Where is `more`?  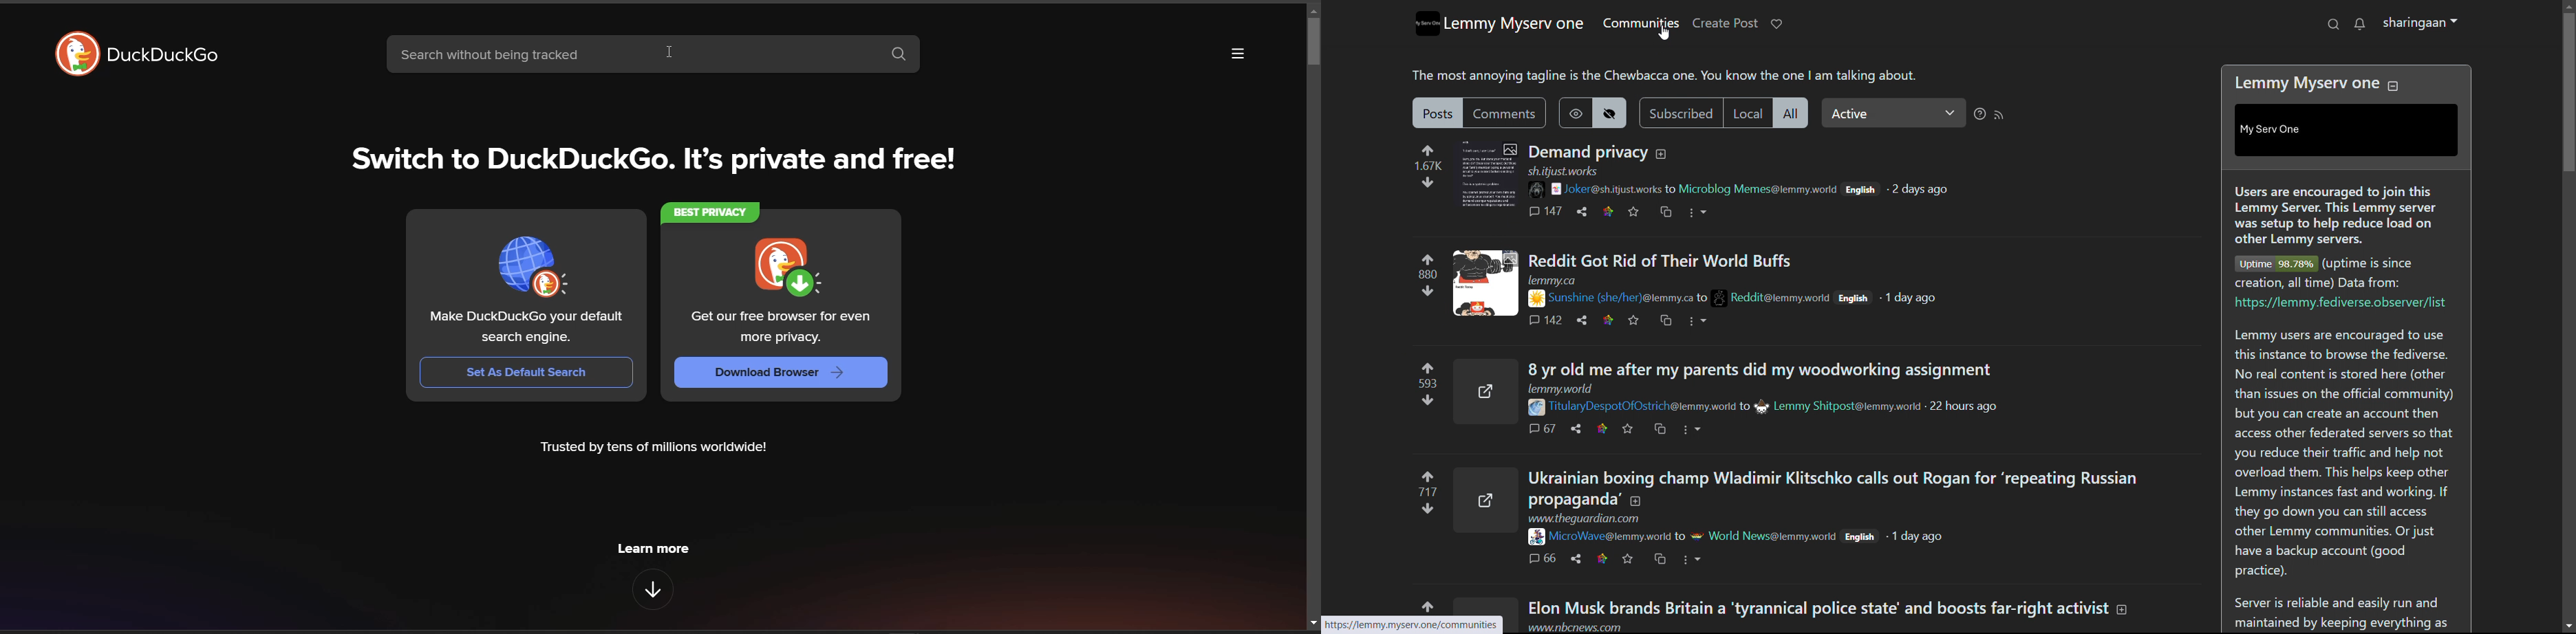
more is located at coordinates (1697, 213).